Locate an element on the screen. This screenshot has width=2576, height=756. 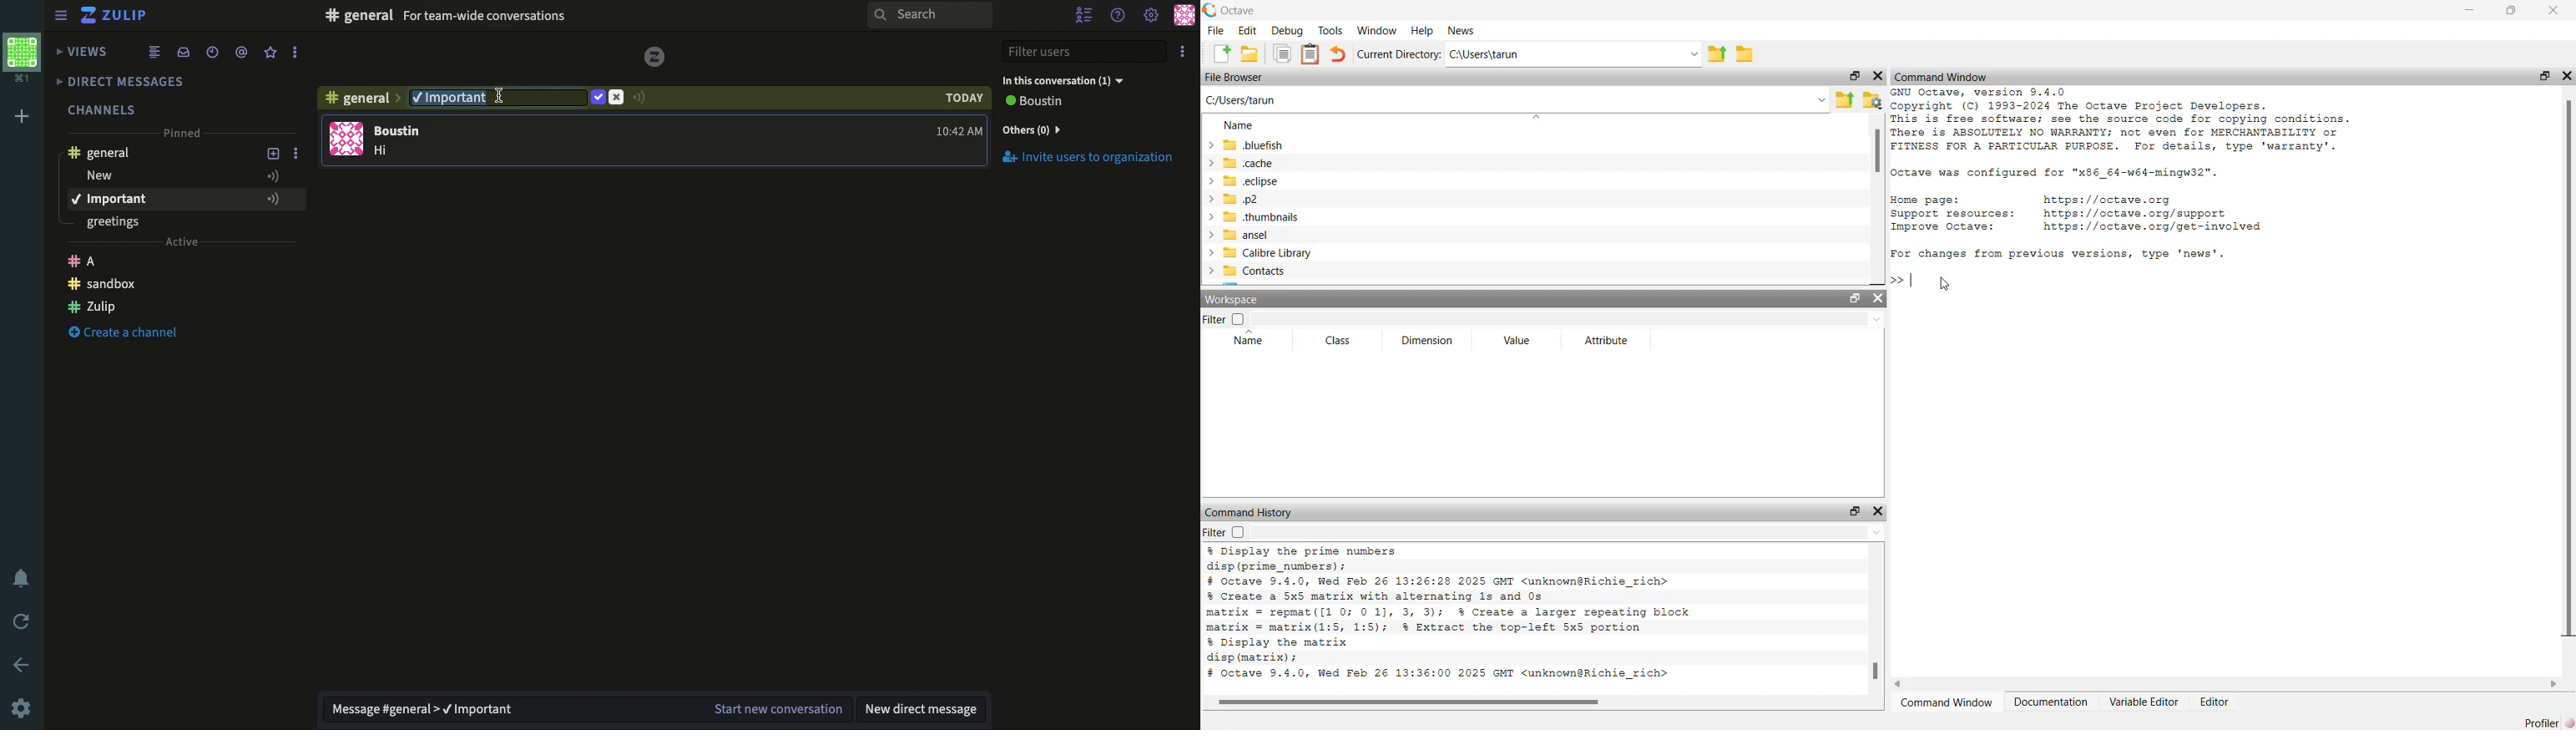
logo is located at coordinates (655, 57).